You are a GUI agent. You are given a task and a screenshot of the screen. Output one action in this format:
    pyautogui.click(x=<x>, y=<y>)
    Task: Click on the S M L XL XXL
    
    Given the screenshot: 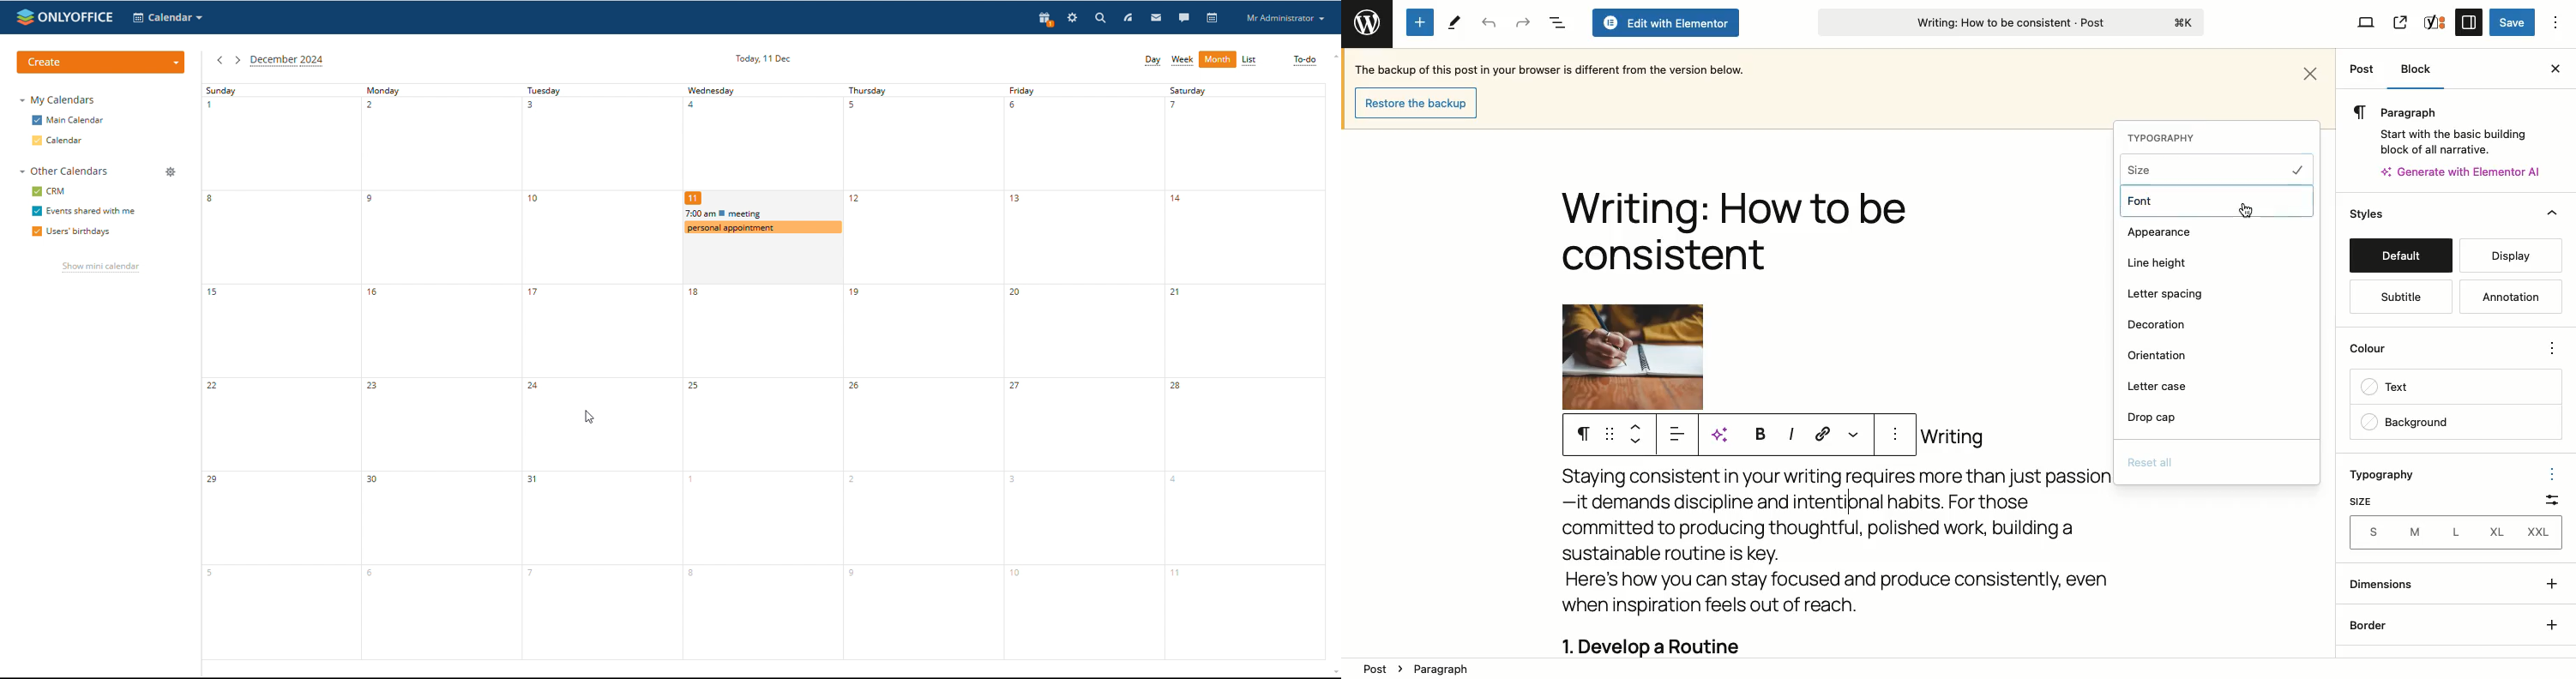 What is the action you would take?
    pyautogui.click(x=2454, y=533)
    